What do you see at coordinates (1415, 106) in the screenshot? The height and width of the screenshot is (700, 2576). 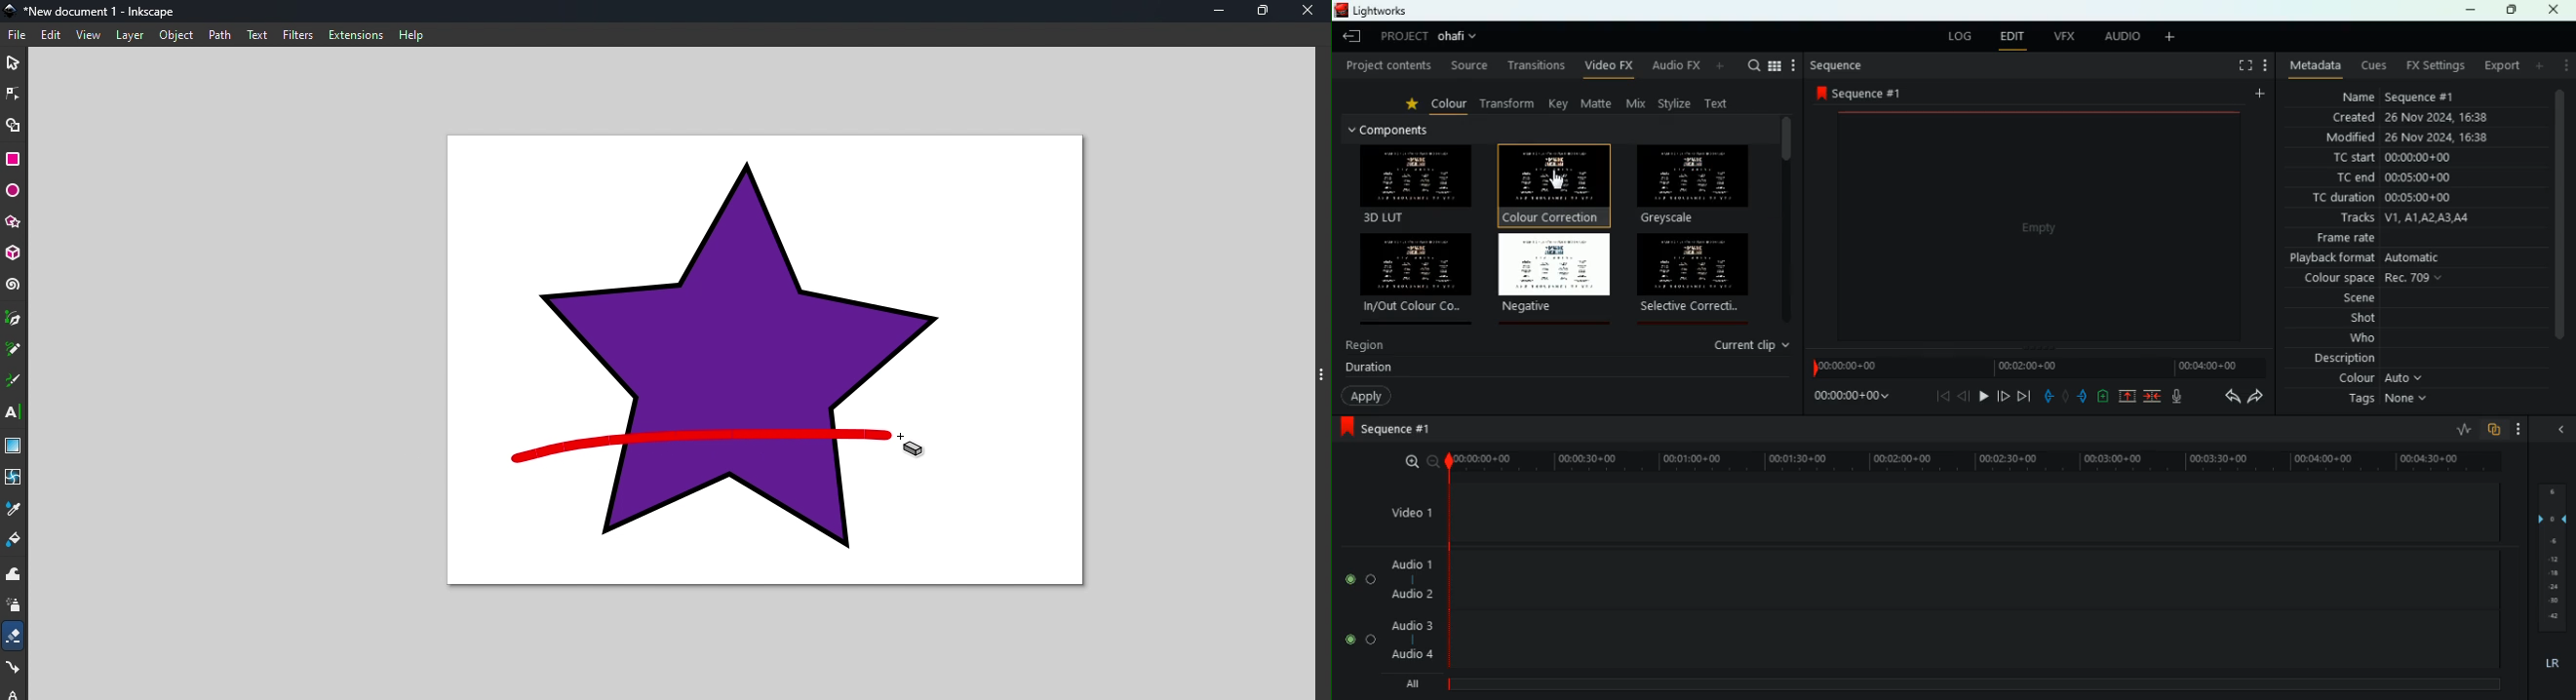 I see `favorite` at bounding box center [1415, 106].